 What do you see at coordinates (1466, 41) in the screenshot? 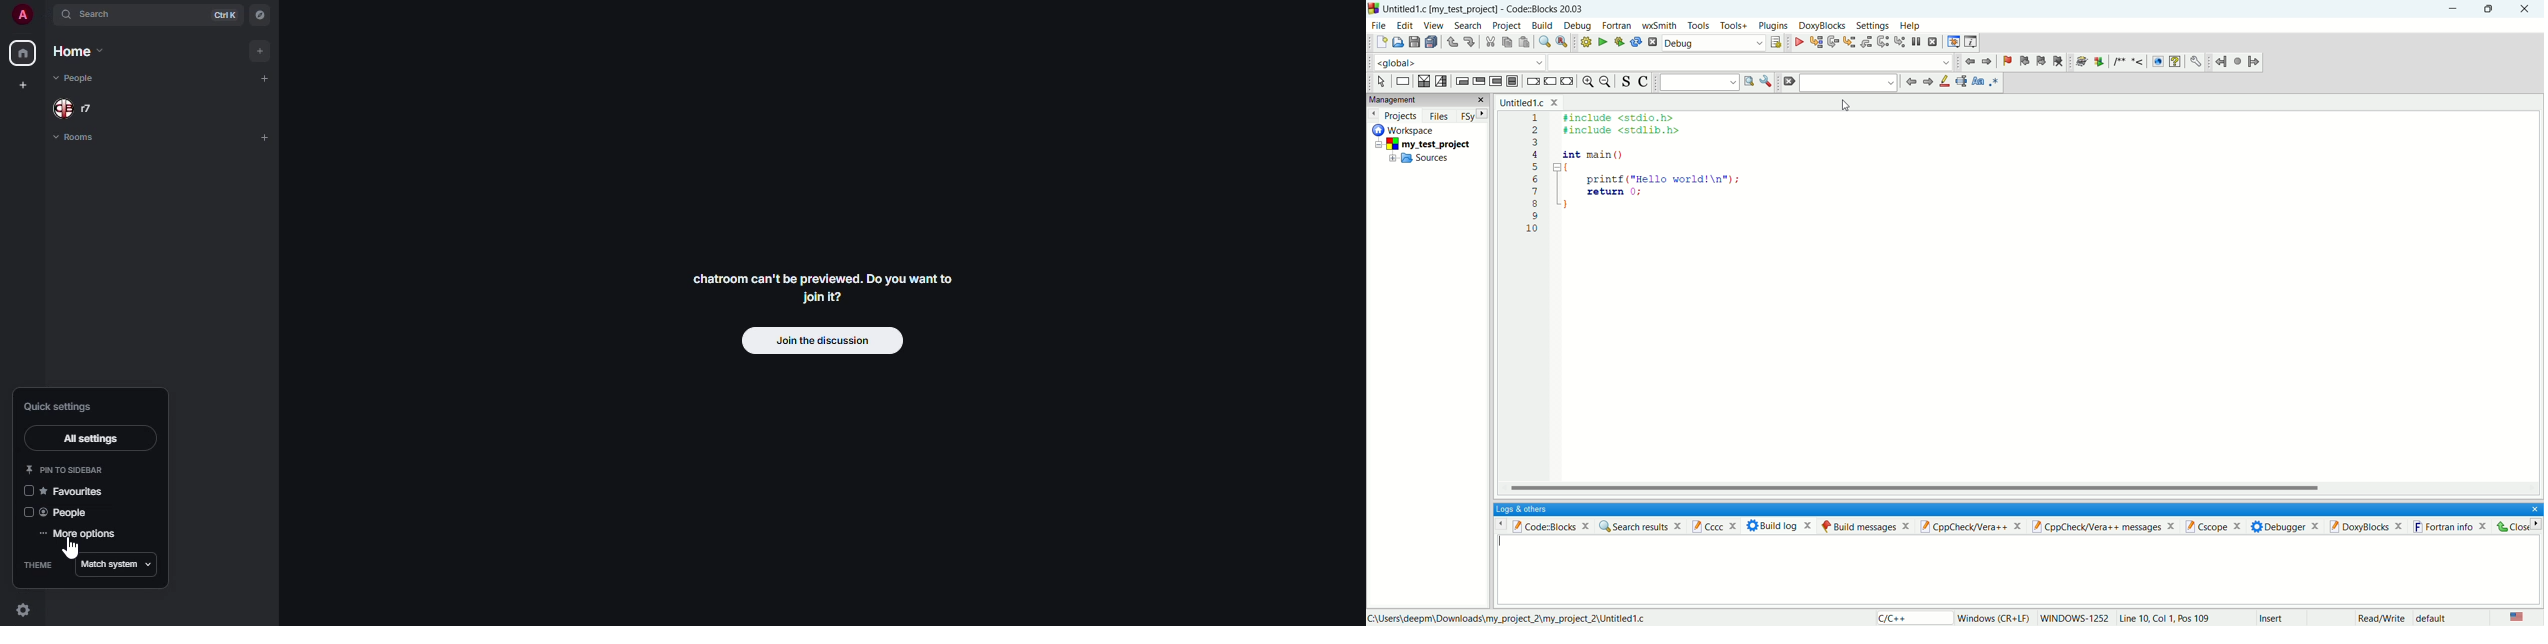
I see `redo` at bounding box center [1466, 41].